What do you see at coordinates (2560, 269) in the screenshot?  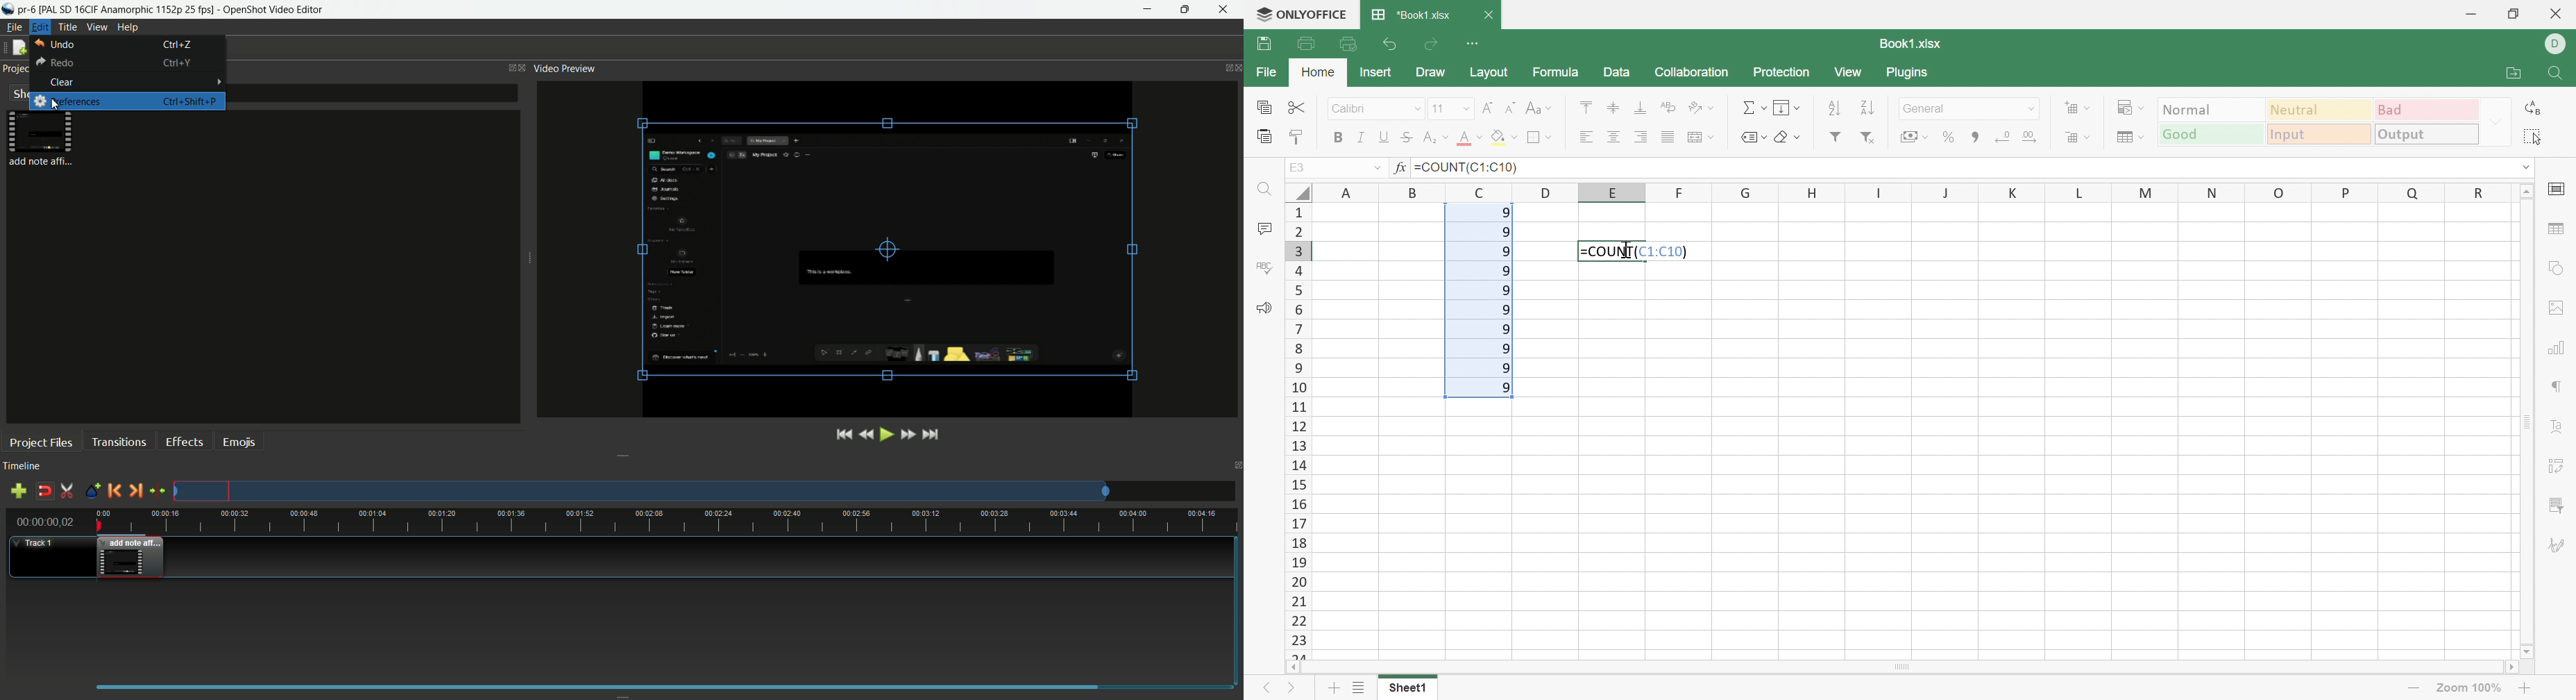 I see `shape settings` at bounding box center [2560, 269].